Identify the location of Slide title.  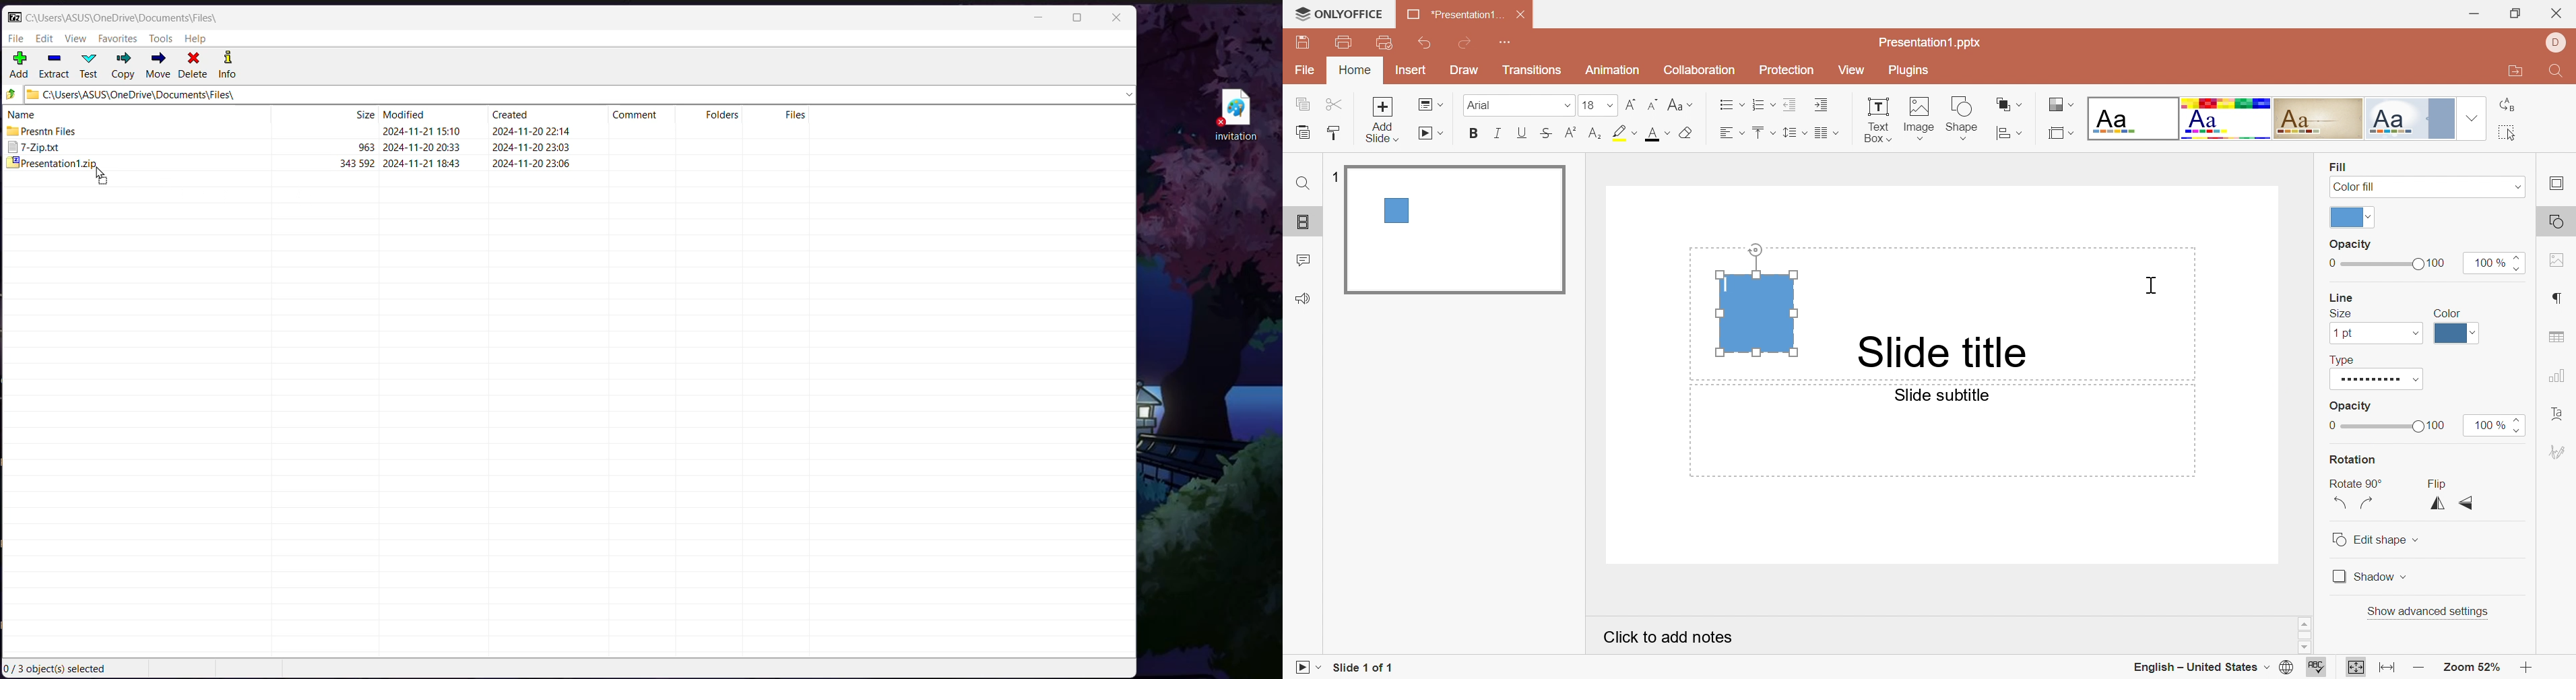
(1940, 351).